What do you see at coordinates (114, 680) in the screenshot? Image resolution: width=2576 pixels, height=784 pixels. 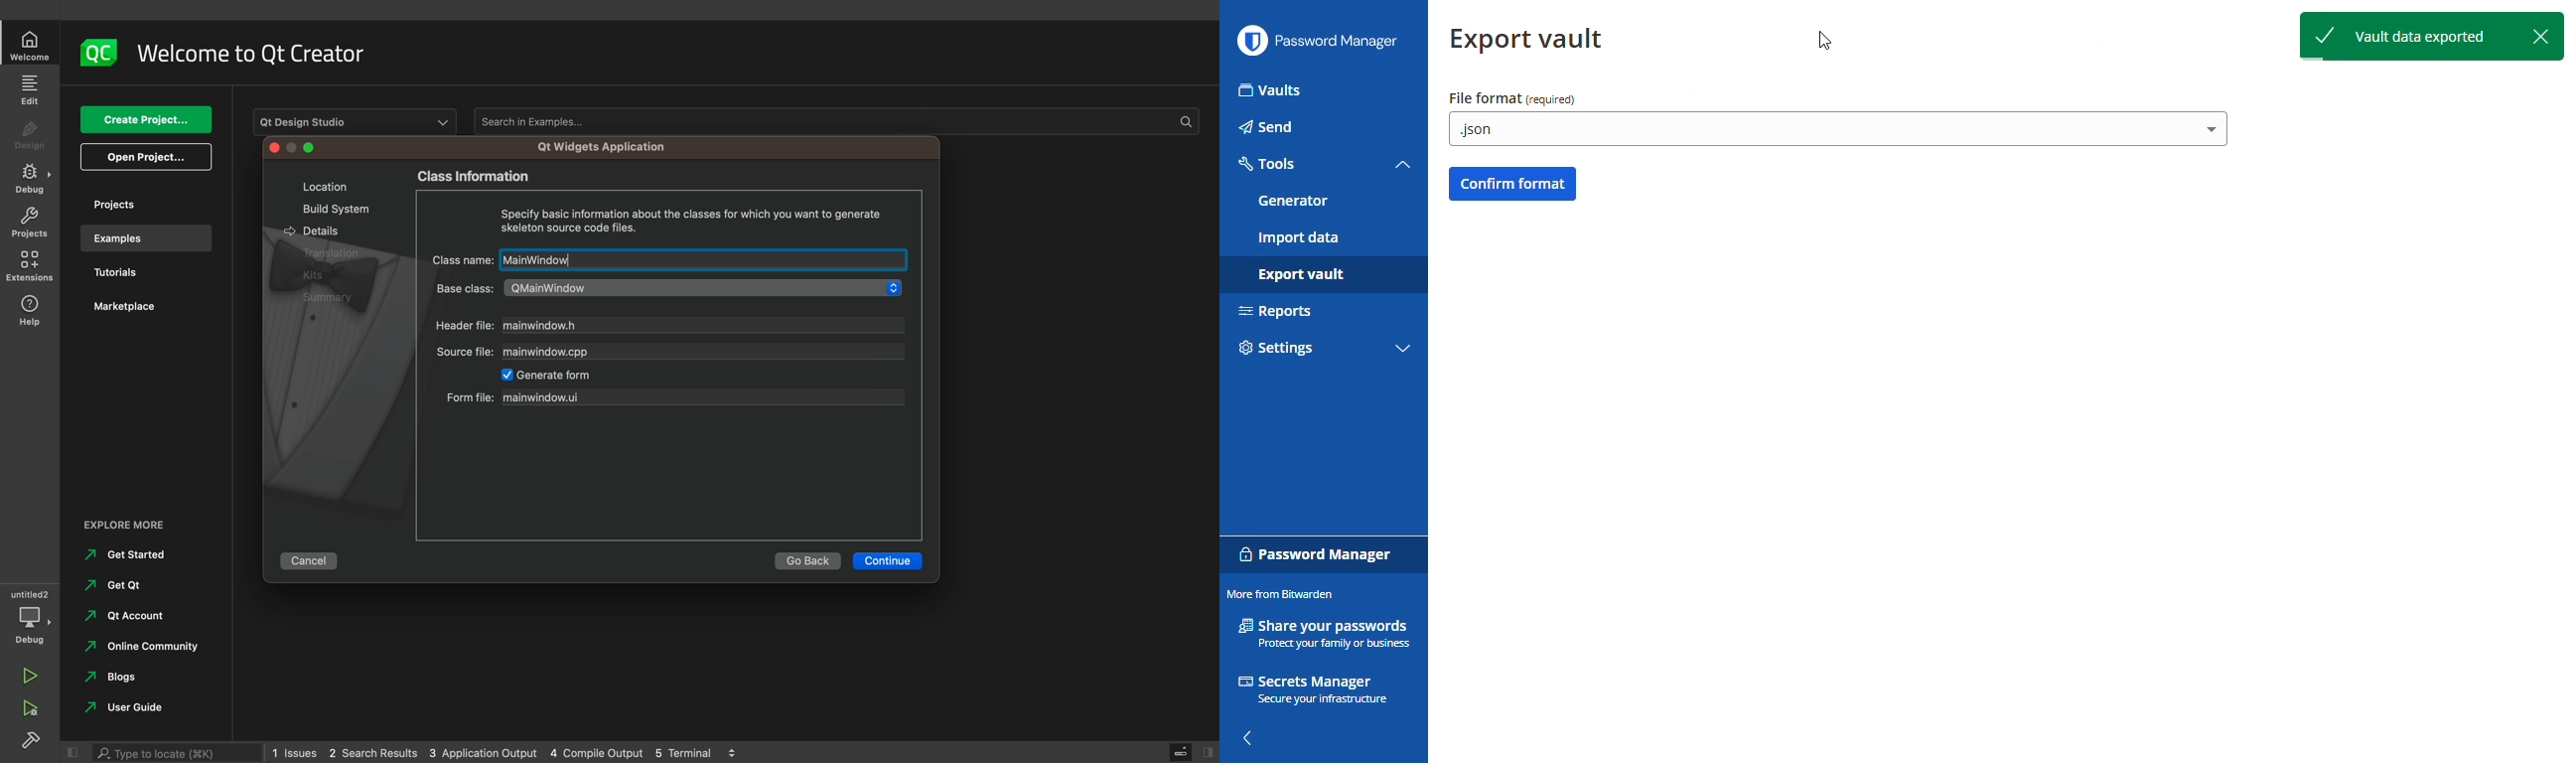 I see `blogs` at bounding box center [114, 680].